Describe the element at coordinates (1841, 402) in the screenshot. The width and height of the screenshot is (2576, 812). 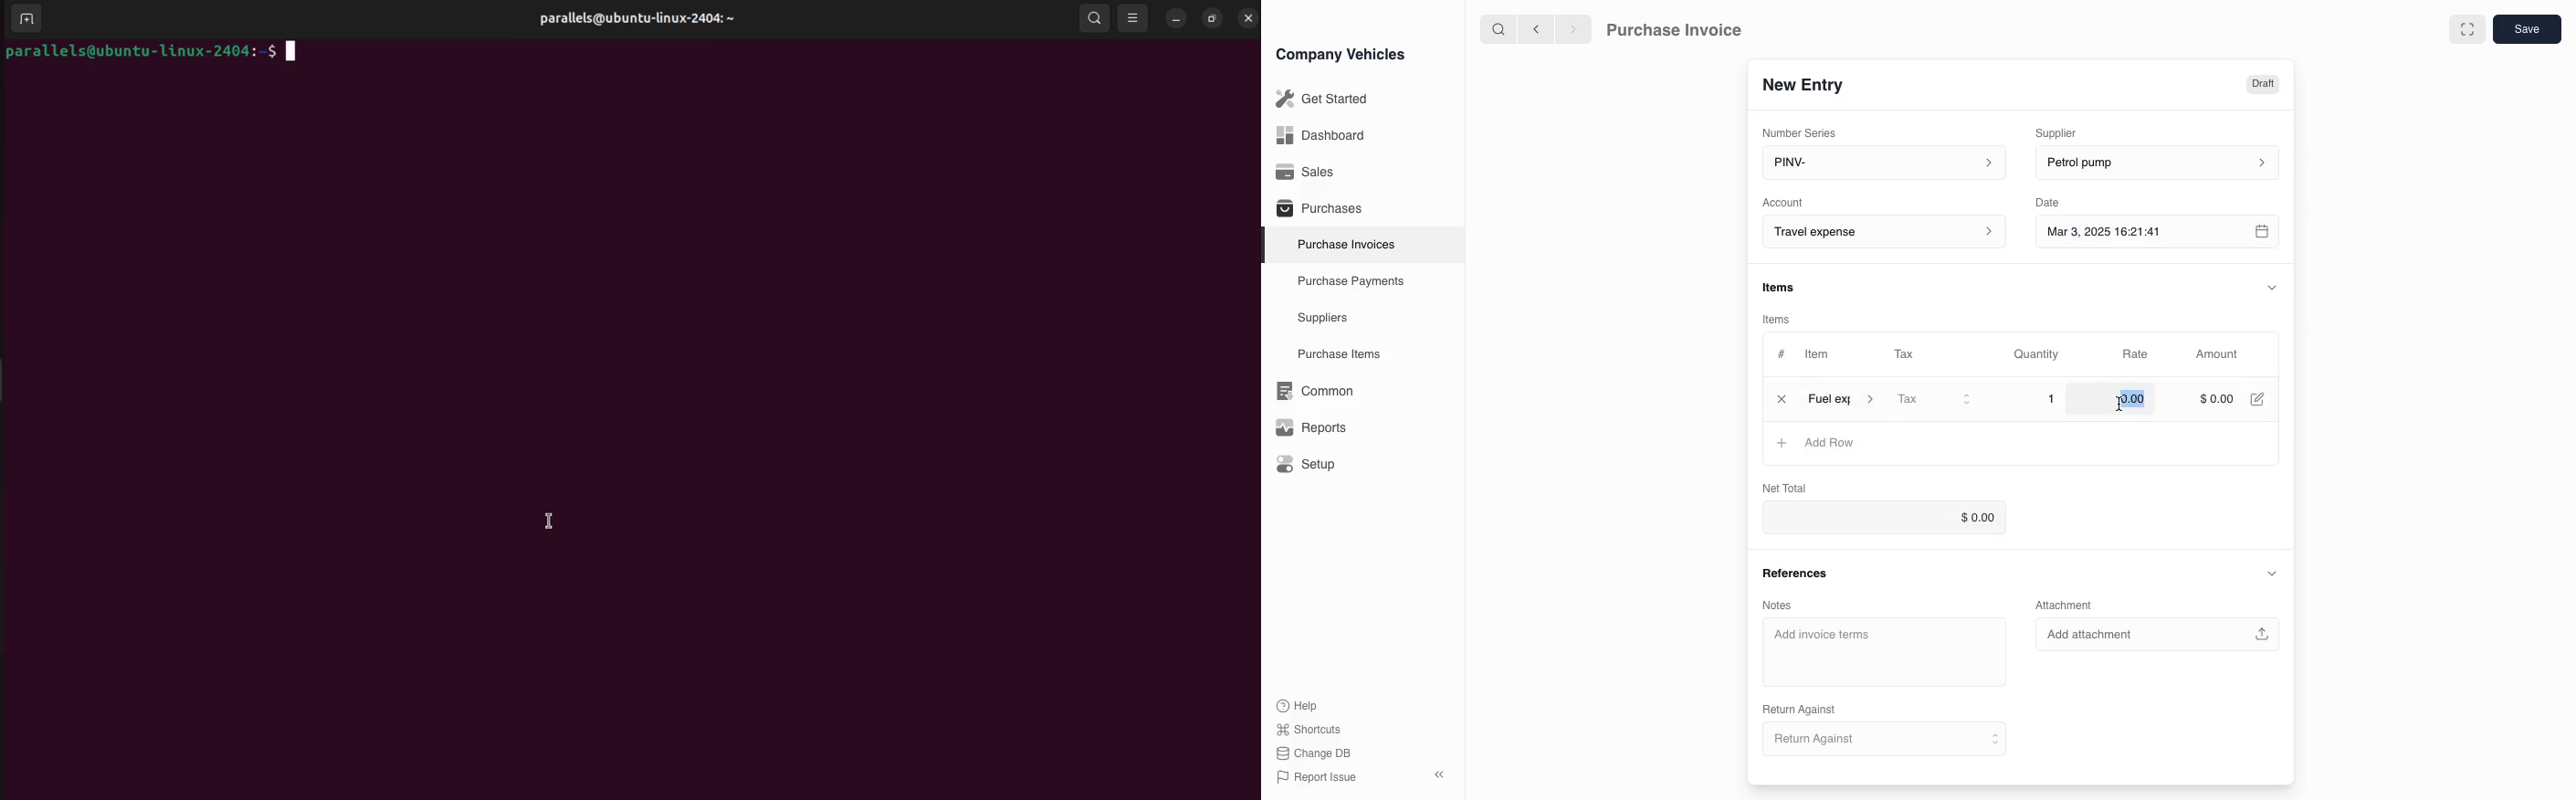
I see `item  ` at that location.